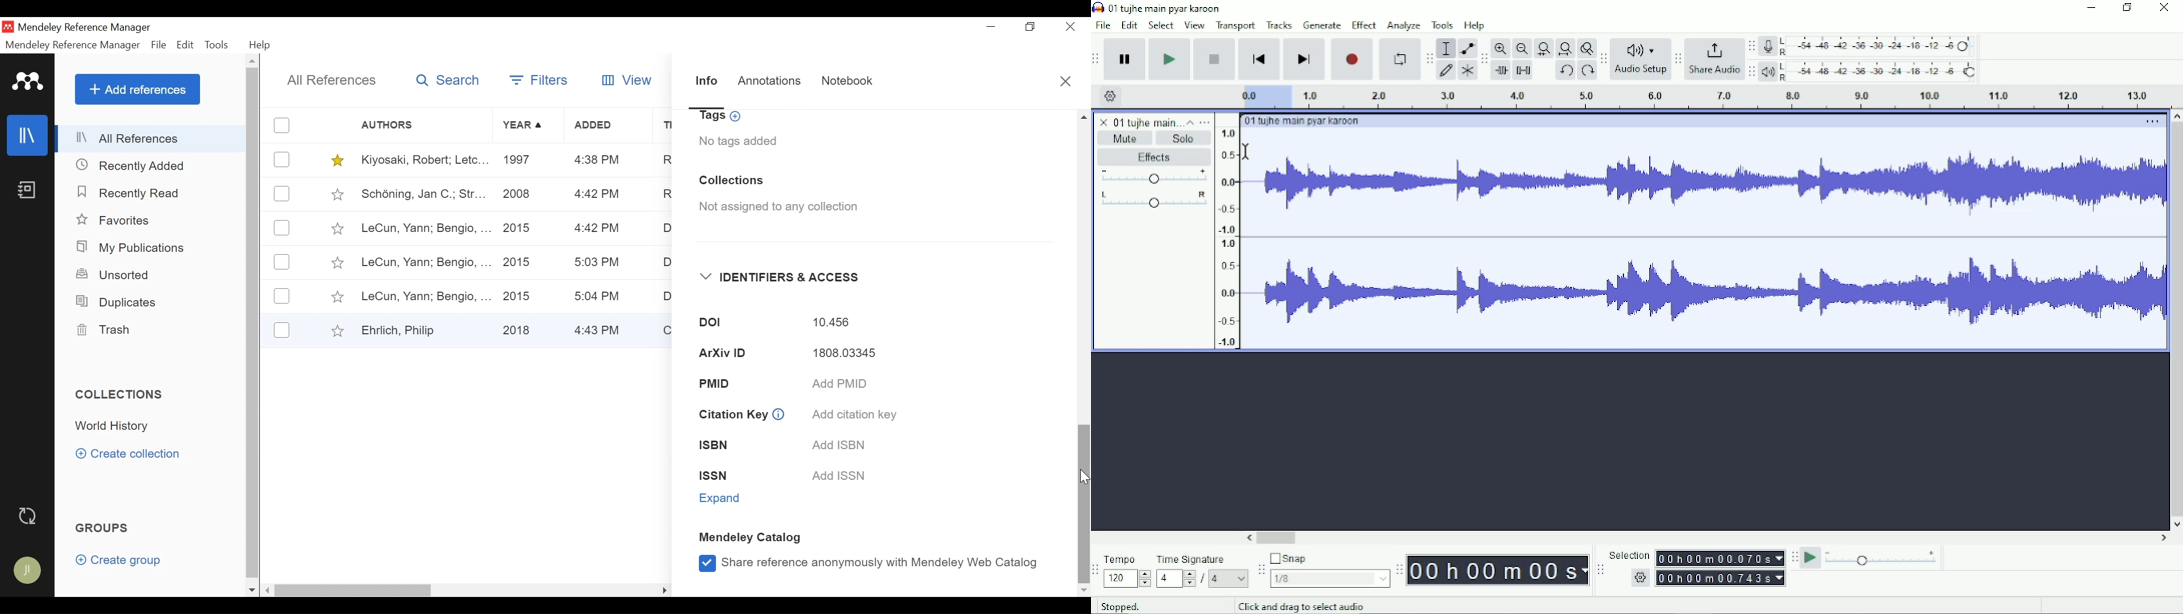 The height and width of the screenshot is (616, 2184). What do you see at coordinates (525, 126) in the screenshot?
I see `Year` at bounding box center [525, 126].